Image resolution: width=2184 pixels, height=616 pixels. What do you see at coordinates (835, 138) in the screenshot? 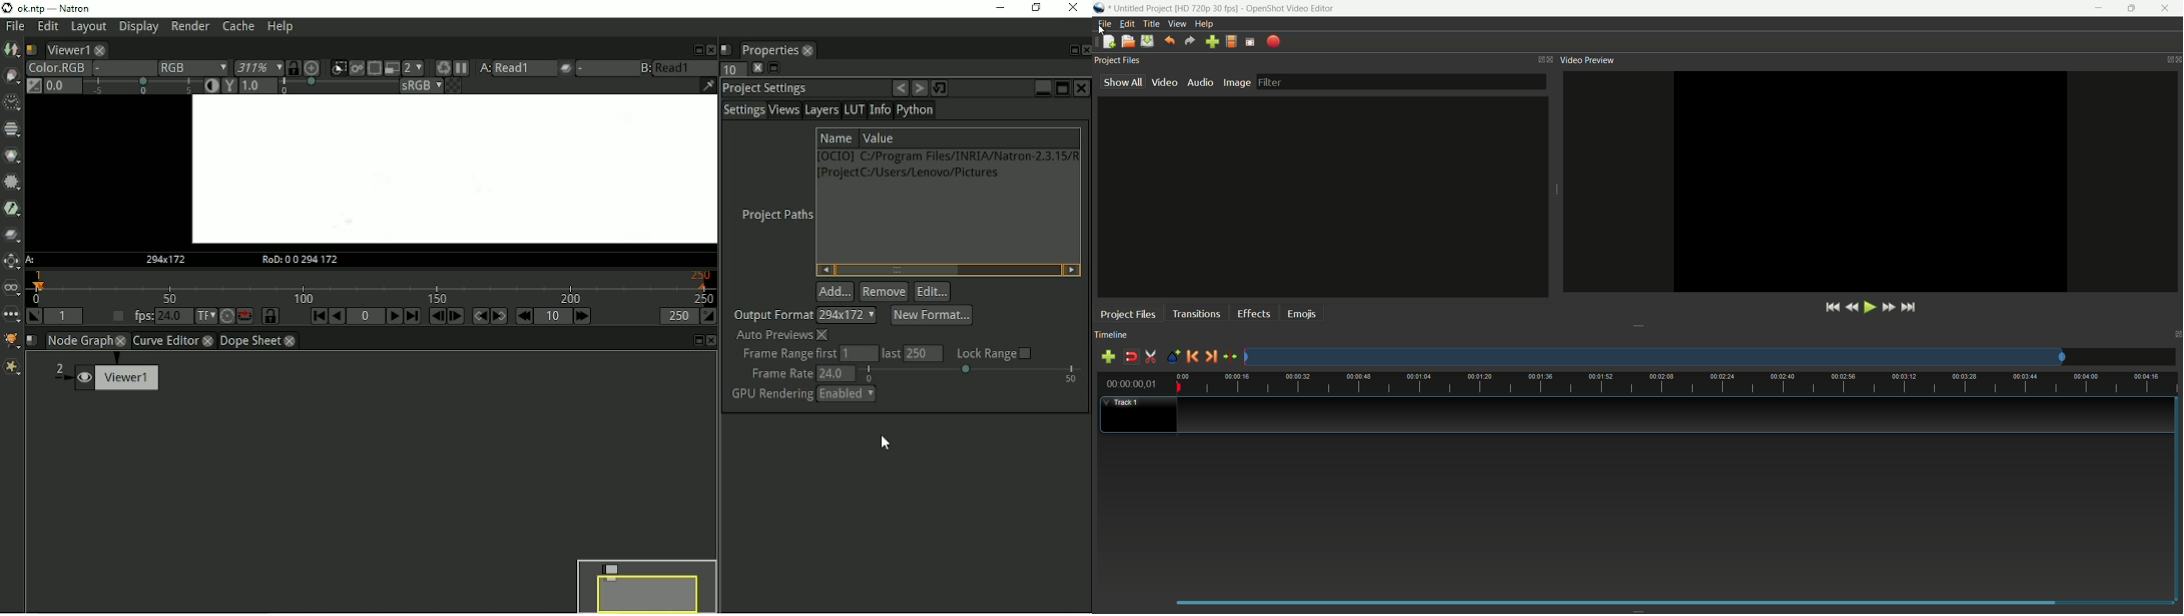
I see `Name` at bounding box center [835, 138].